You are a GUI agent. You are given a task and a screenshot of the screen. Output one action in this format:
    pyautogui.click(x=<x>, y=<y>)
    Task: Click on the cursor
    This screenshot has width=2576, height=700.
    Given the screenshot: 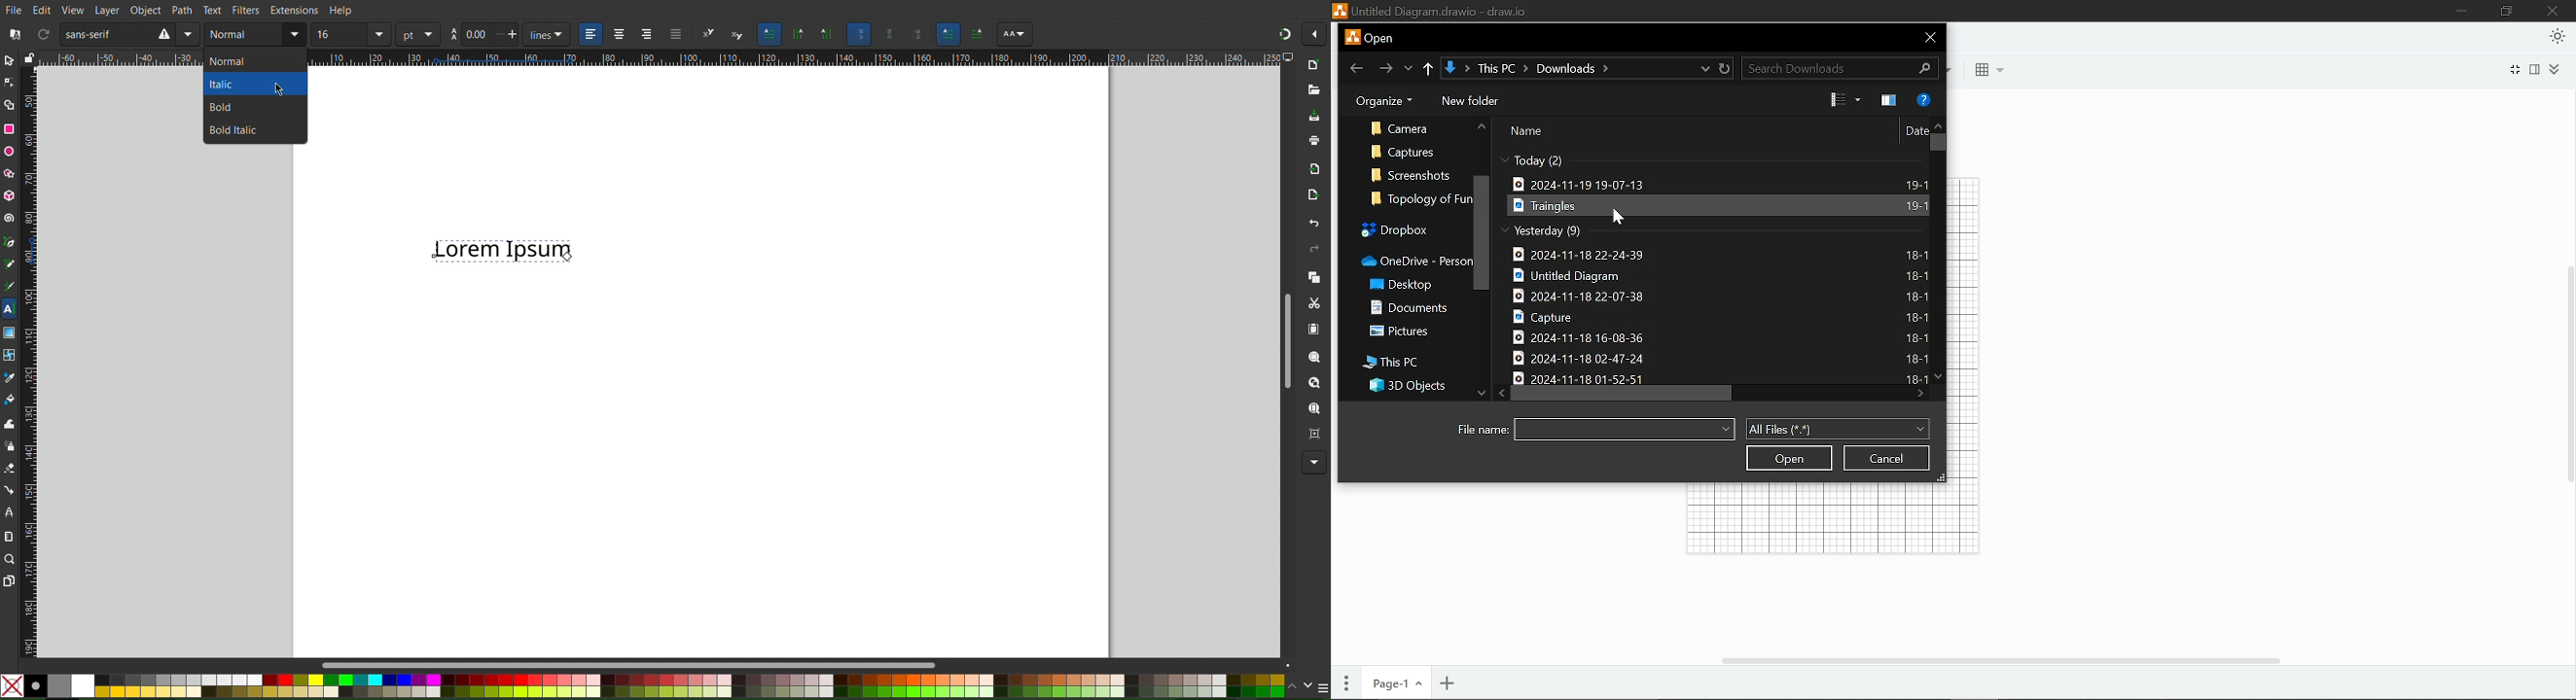 What is the action you would take?
    pyautogui.click(x=1623, y=219)
    